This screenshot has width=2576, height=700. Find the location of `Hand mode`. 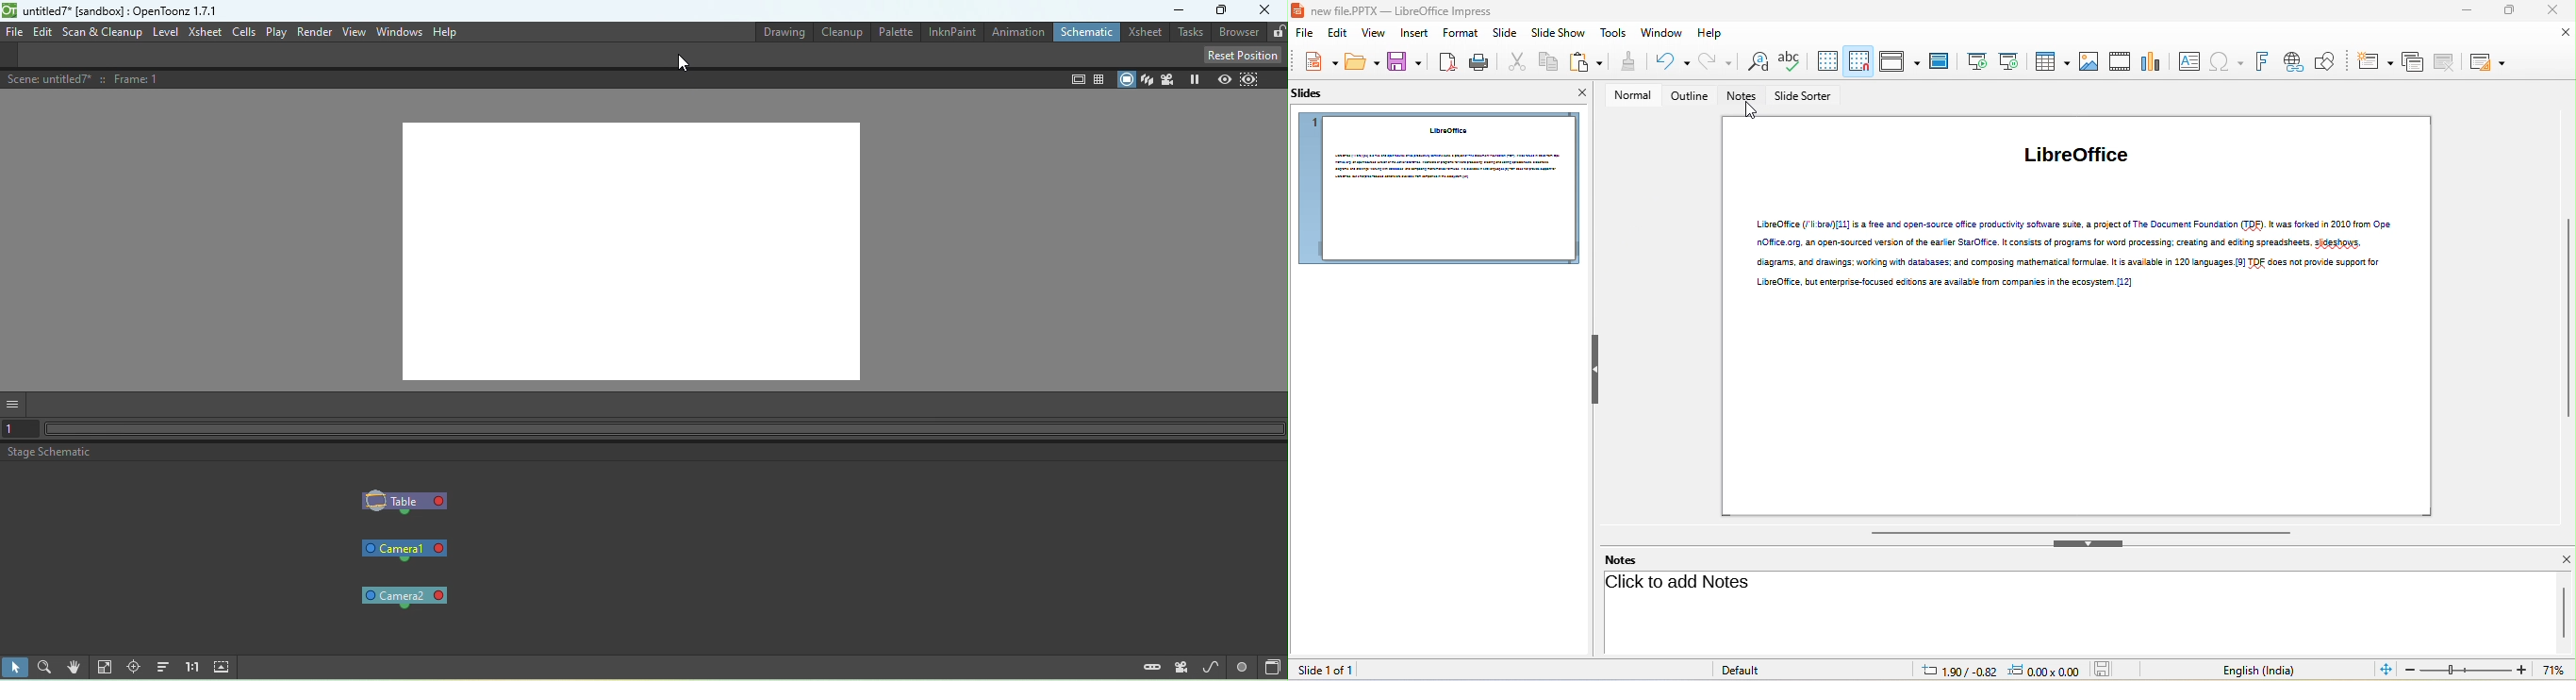

Hand mode is located at coordinates (77, 667).